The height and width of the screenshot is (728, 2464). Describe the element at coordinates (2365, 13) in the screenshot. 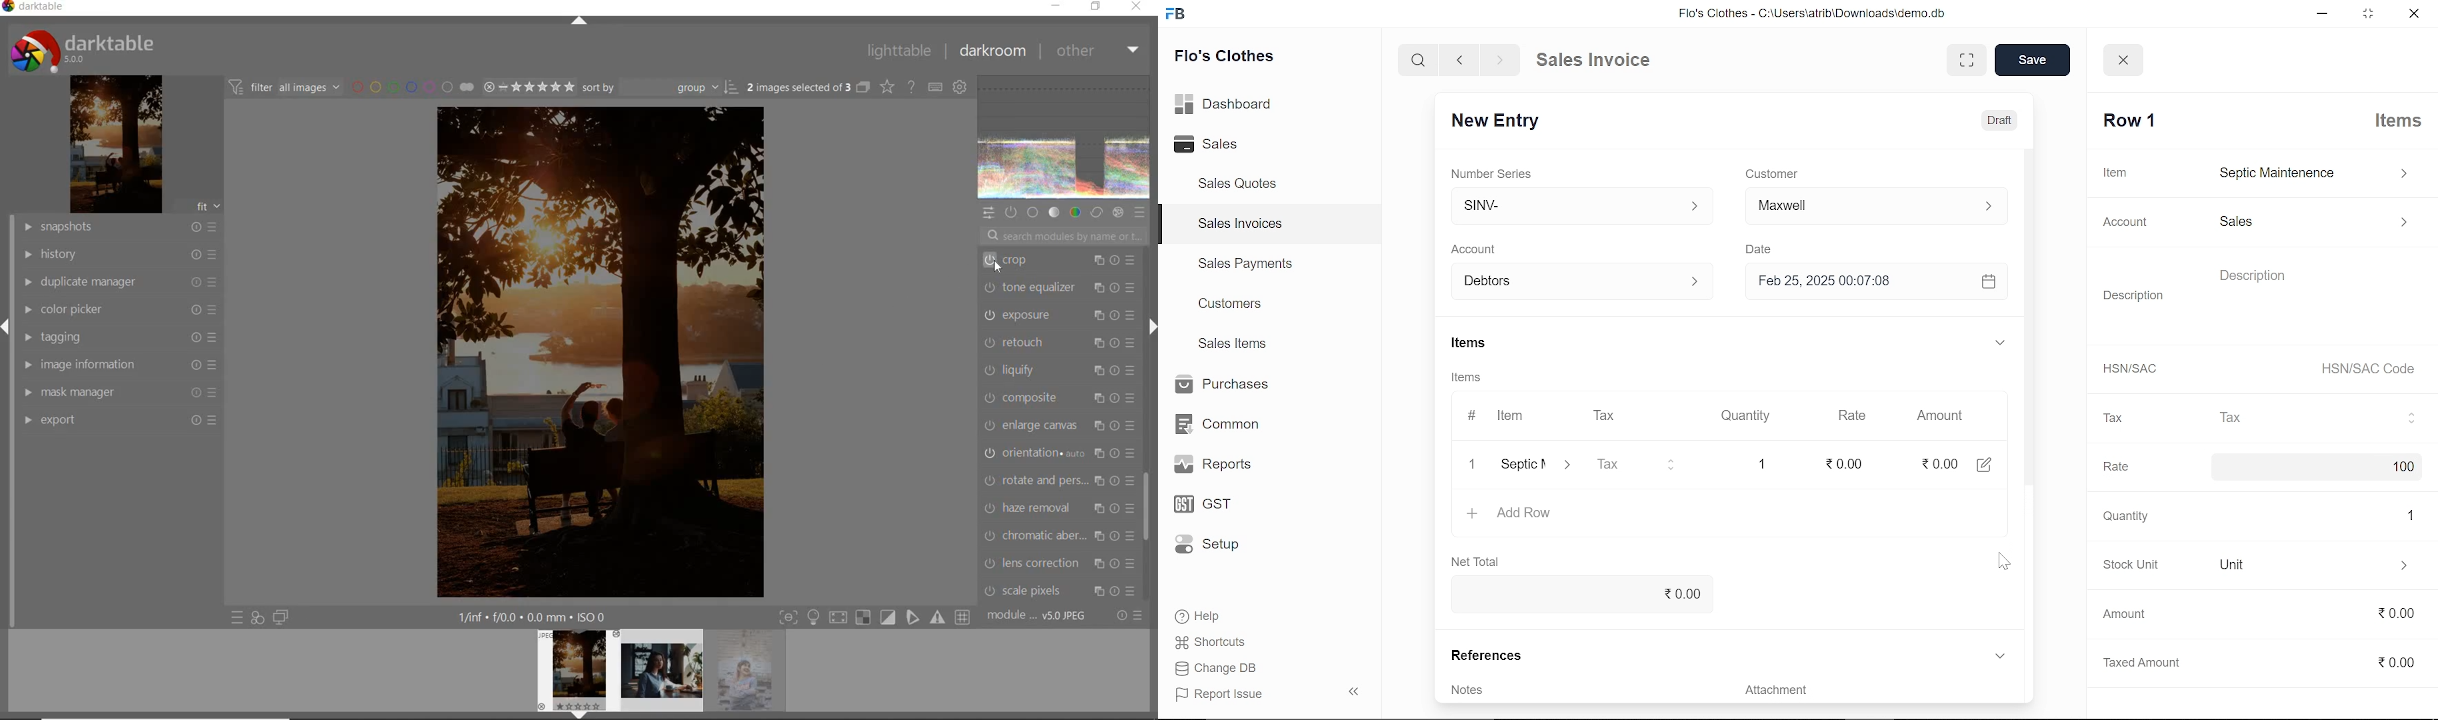

I see `restore down` at that location.